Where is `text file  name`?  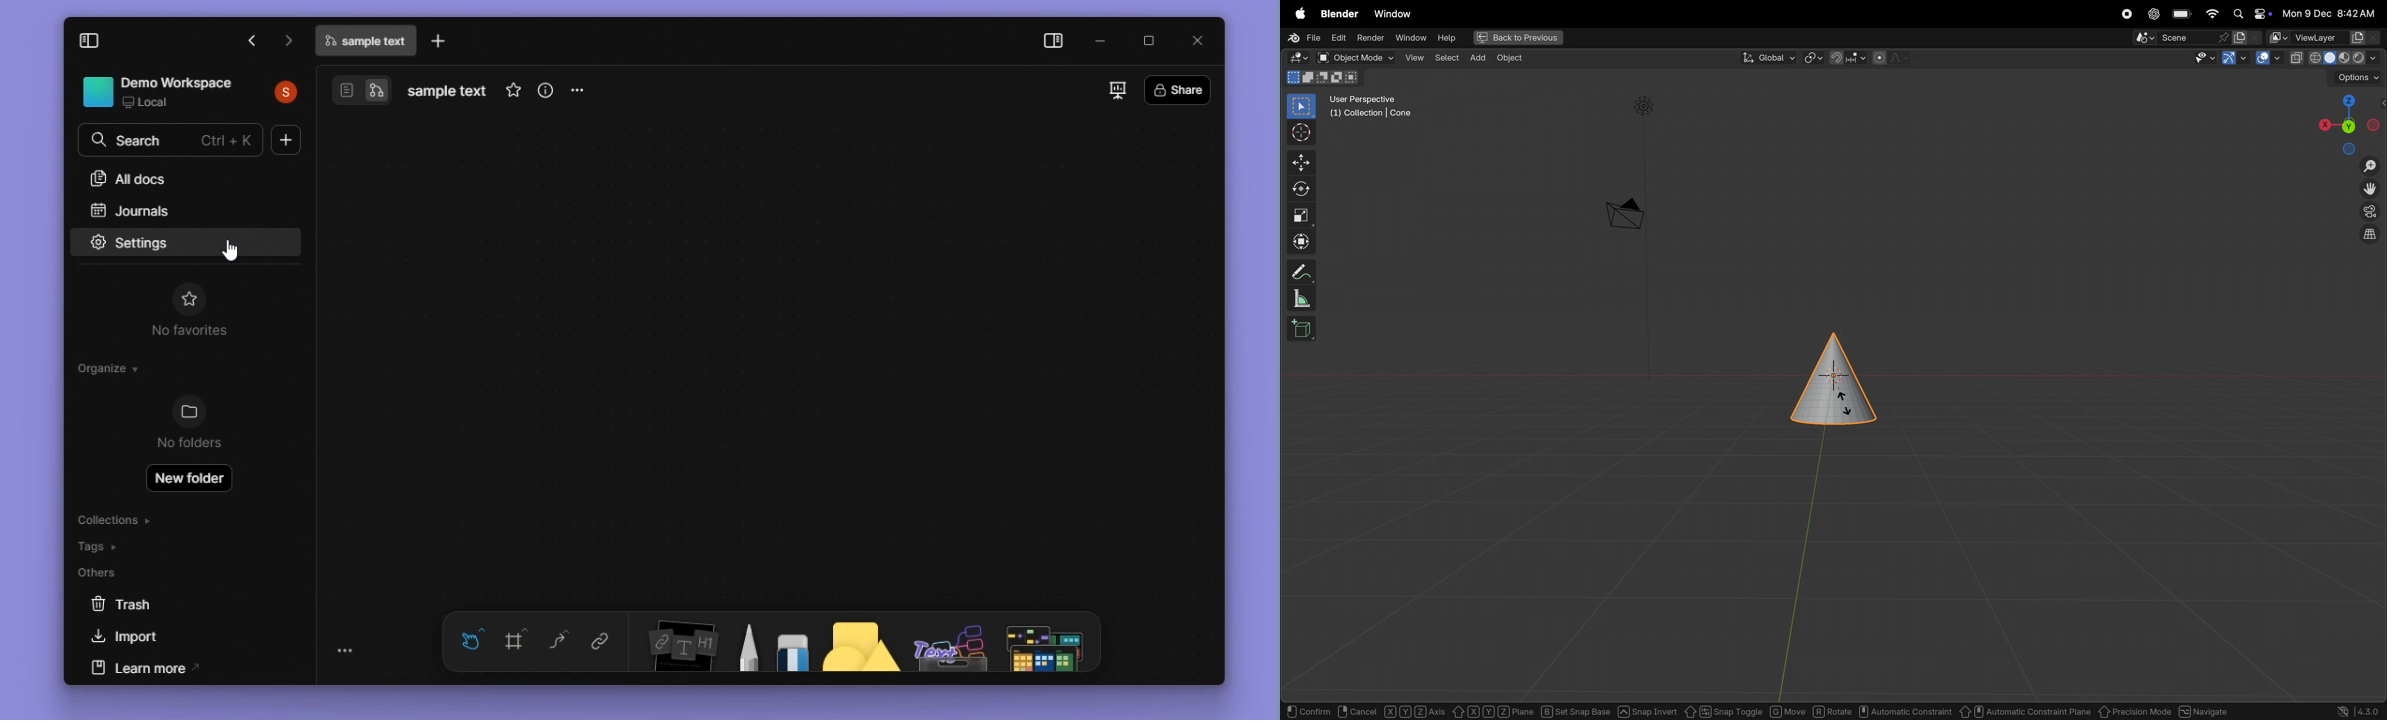
text file  name is located at coordinates (447, 90).